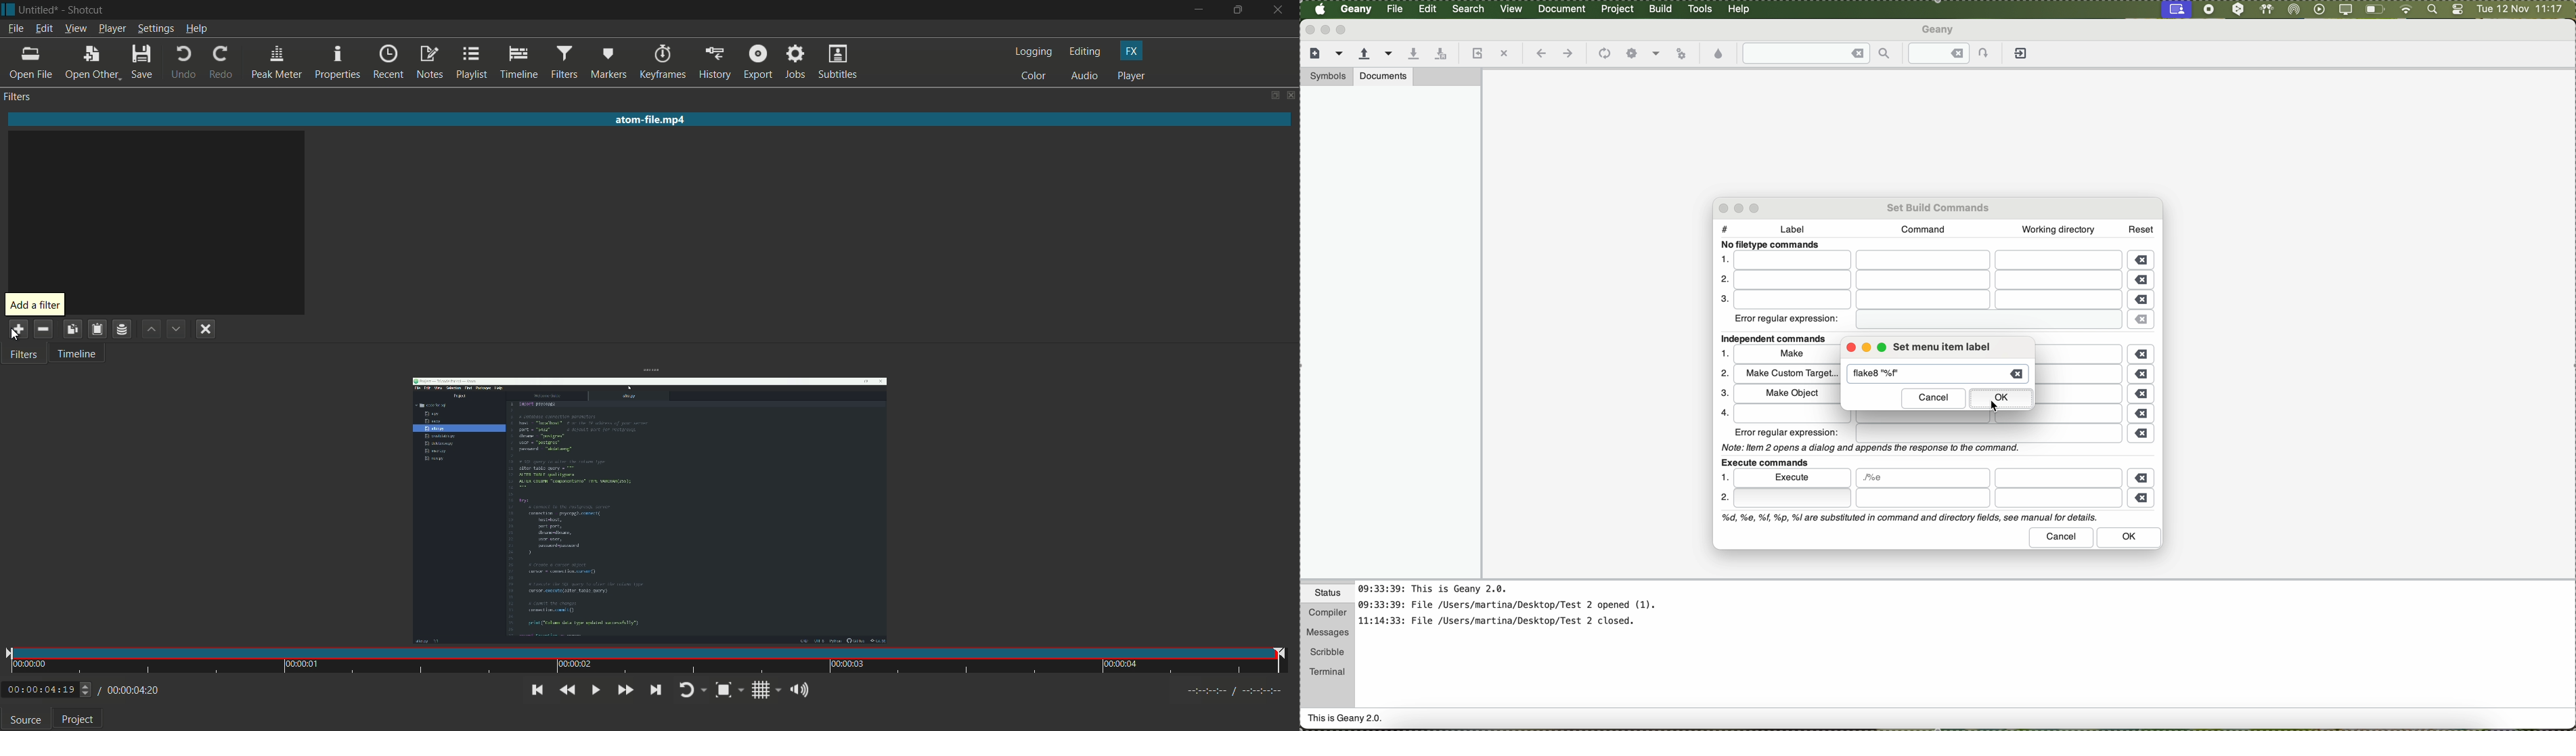 This screenshot has width=2576, height=756. What do you see at coordinates (2022, 55) in the screenshot?
I see `quit Geany` at bounding box center [2022, 55].